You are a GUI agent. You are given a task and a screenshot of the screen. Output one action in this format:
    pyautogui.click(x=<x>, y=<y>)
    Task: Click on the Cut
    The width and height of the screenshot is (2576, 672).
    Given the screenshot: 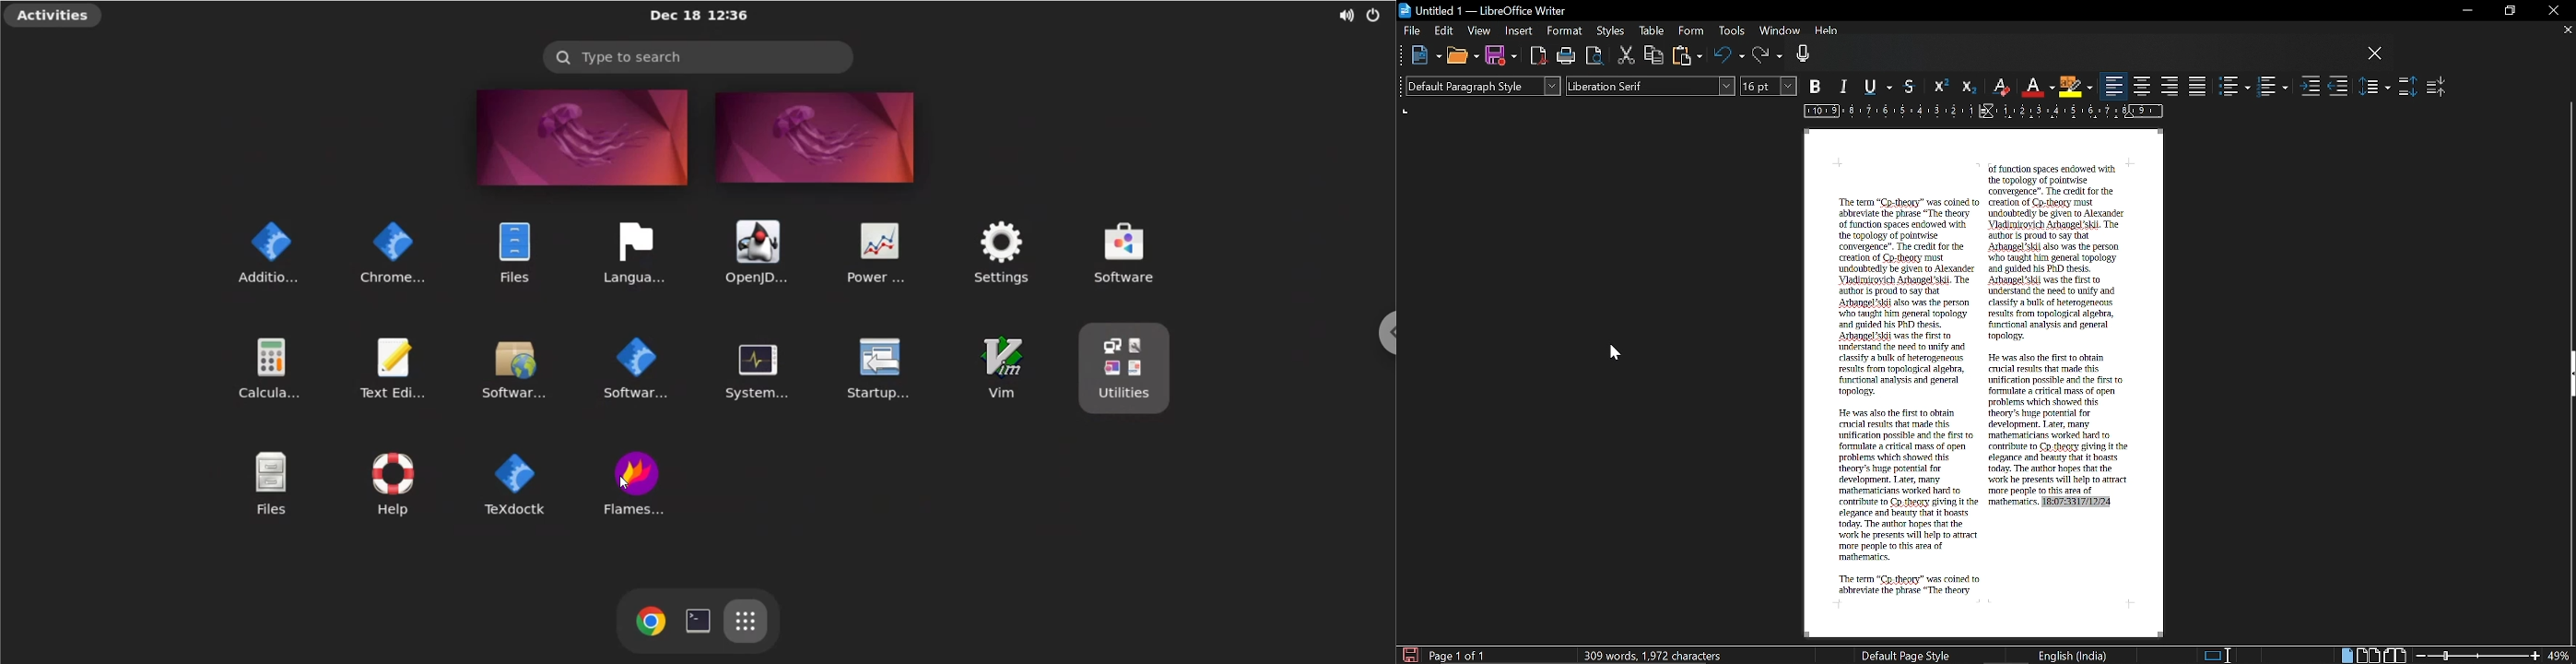 What is the action you would take?
    pyautogui.click(x=1627, y=56)
    